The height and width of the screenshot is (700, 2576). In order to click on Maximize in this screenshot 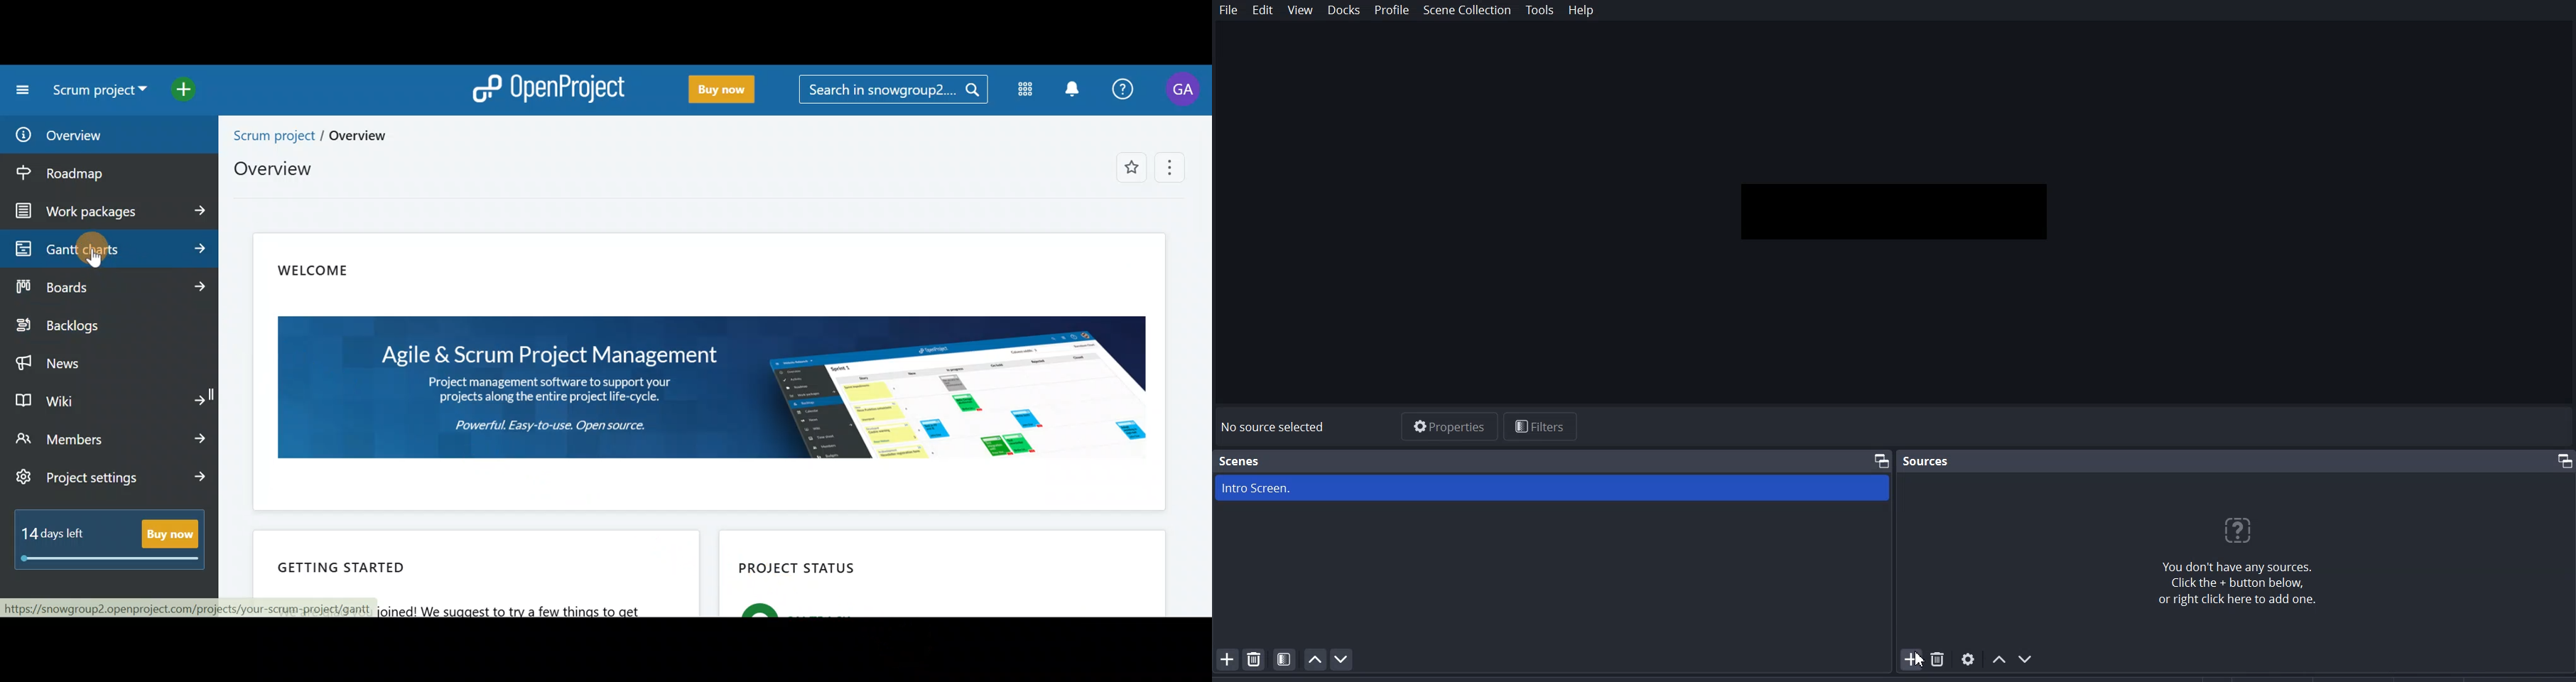, I will do `click(1882, 460)`.